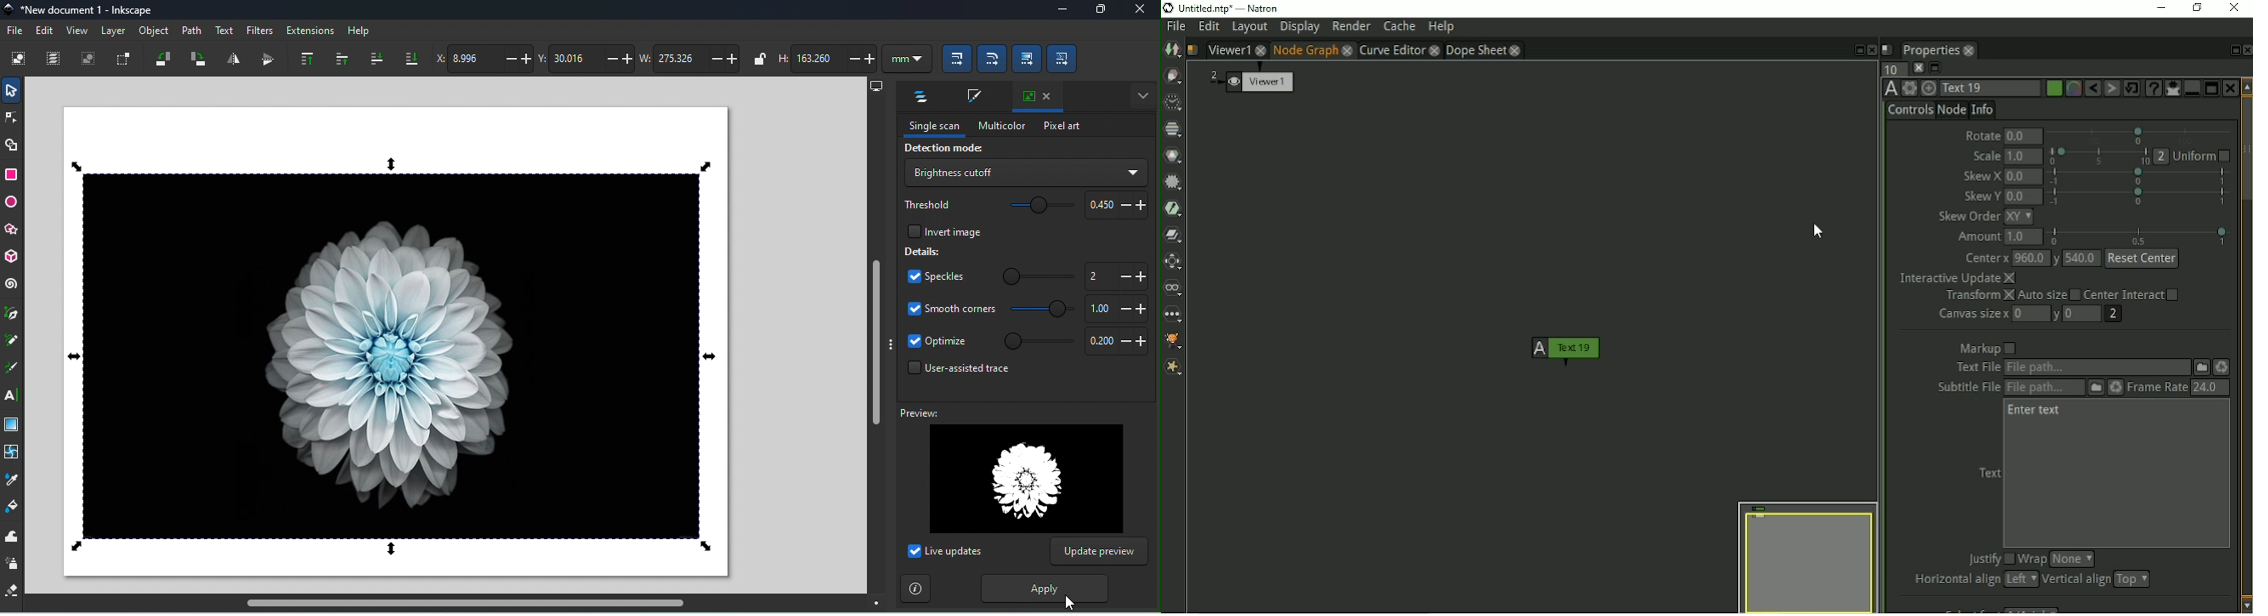 The width and height of the screenshot is (2268, 616). Describe the element at coordinates (917, 588) in the screenshot. I see `Instruction` at that location.